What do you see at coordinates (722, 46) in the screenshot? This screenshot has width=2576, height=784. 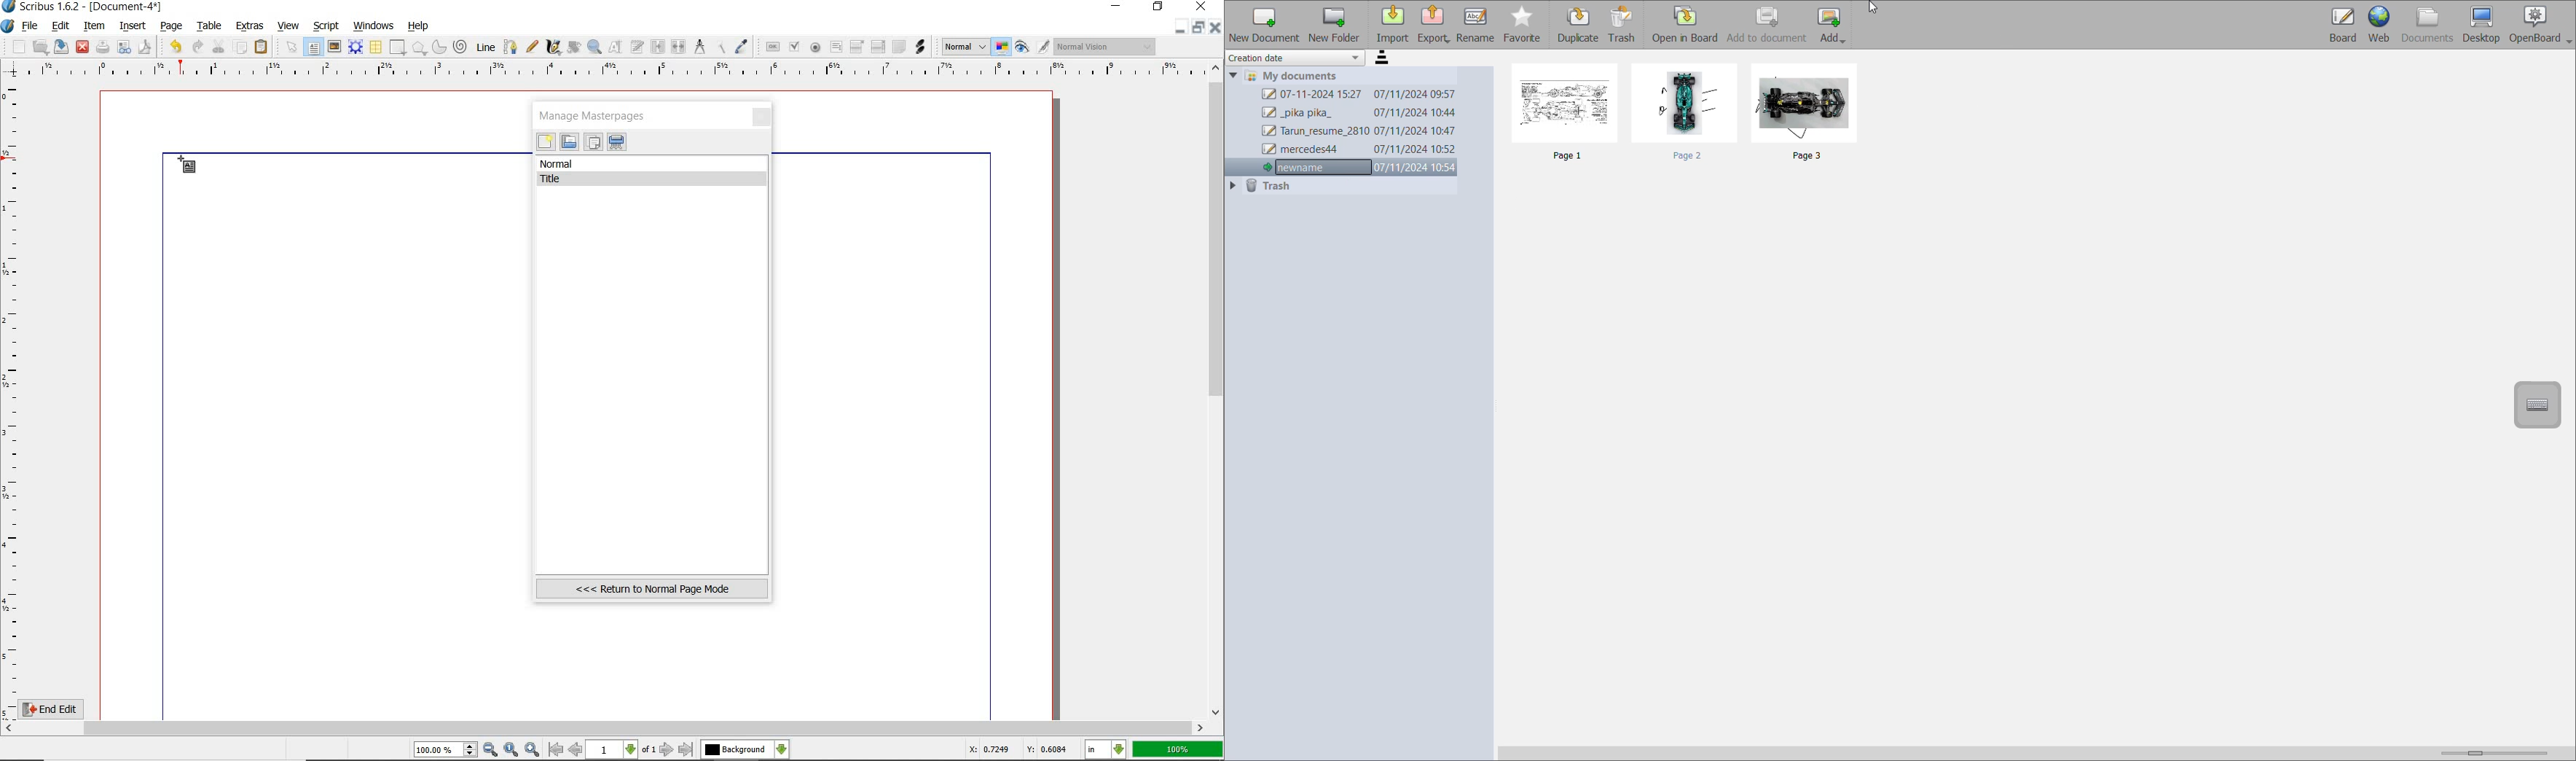 I see `copy item properties` at bounding box center [722, 46].